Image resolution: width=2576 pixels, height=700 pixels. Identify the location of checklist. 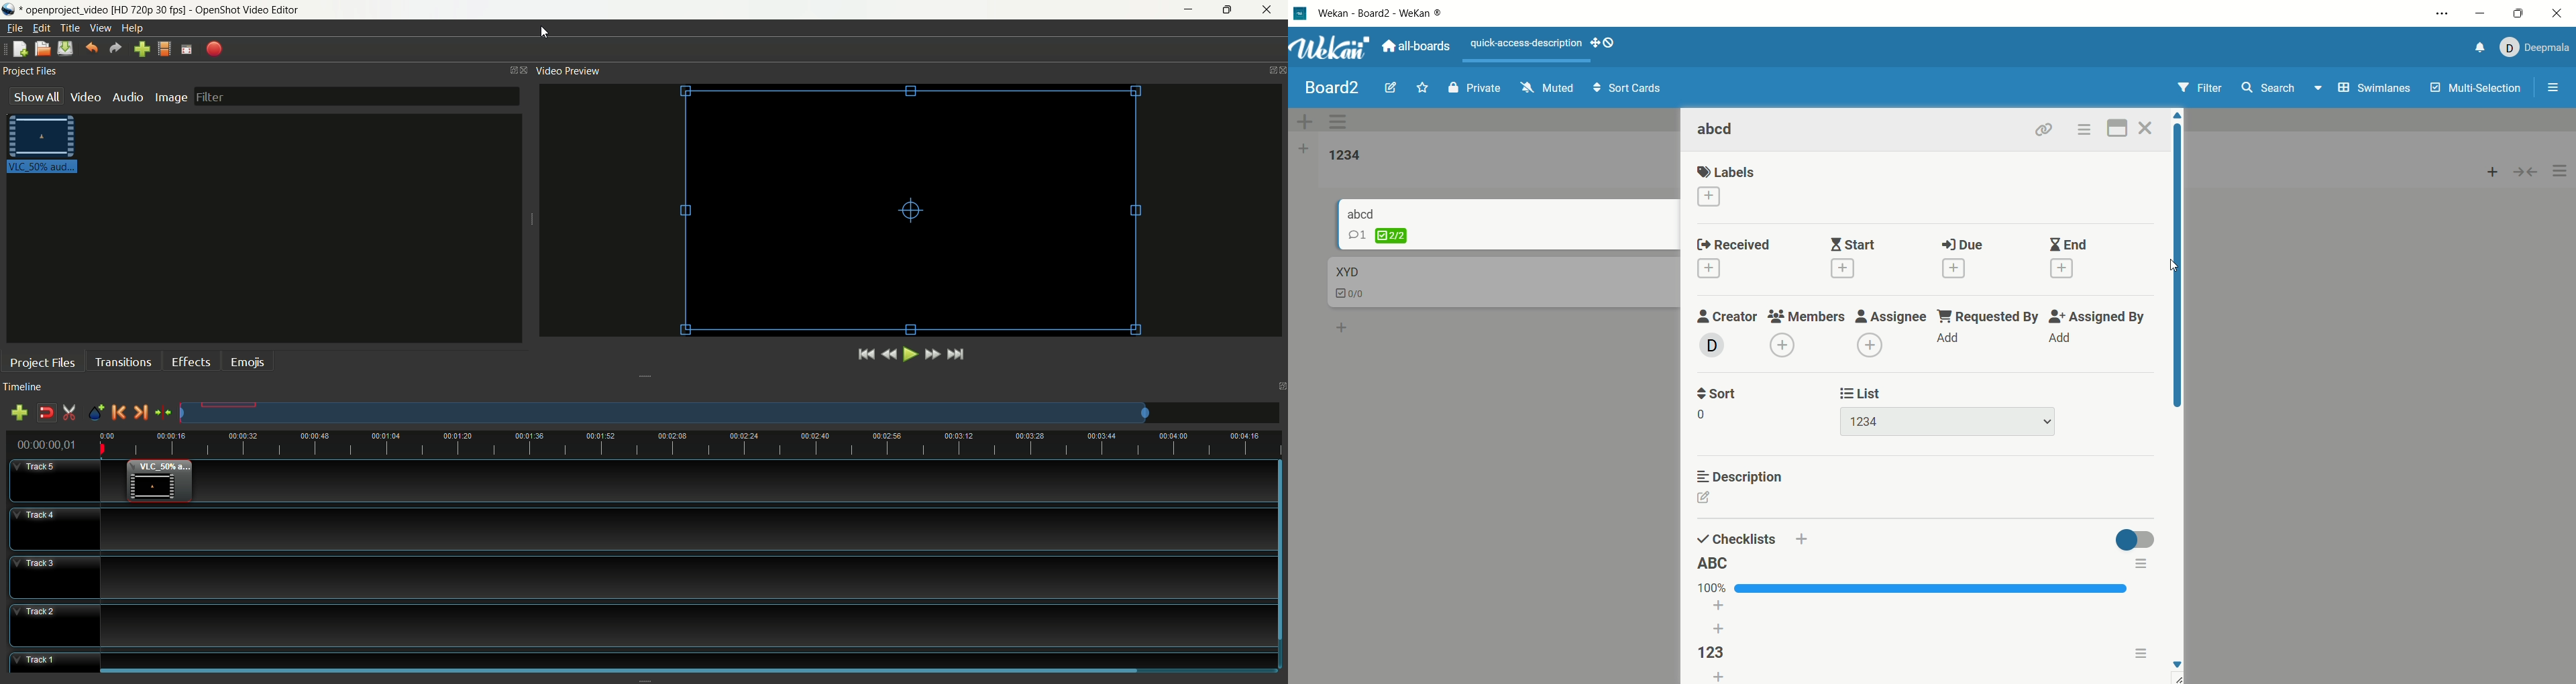
(1737, 538).